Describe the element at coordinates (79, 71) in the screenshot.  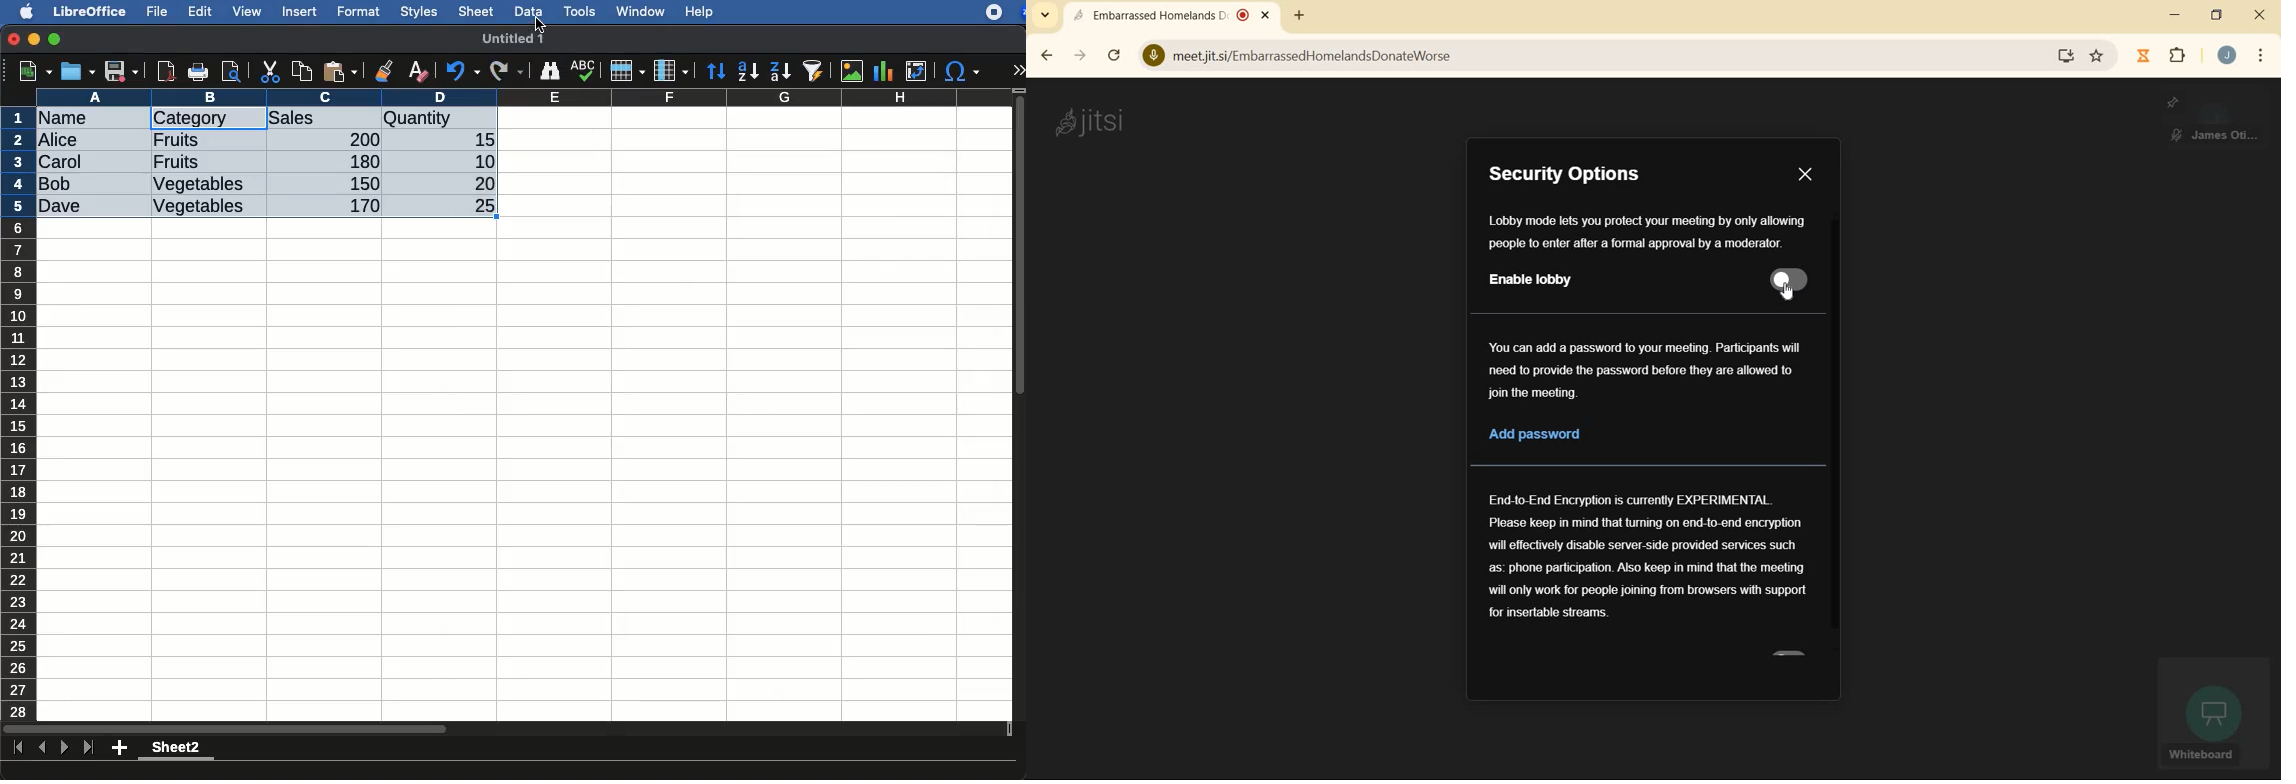
I see `save` at that location.